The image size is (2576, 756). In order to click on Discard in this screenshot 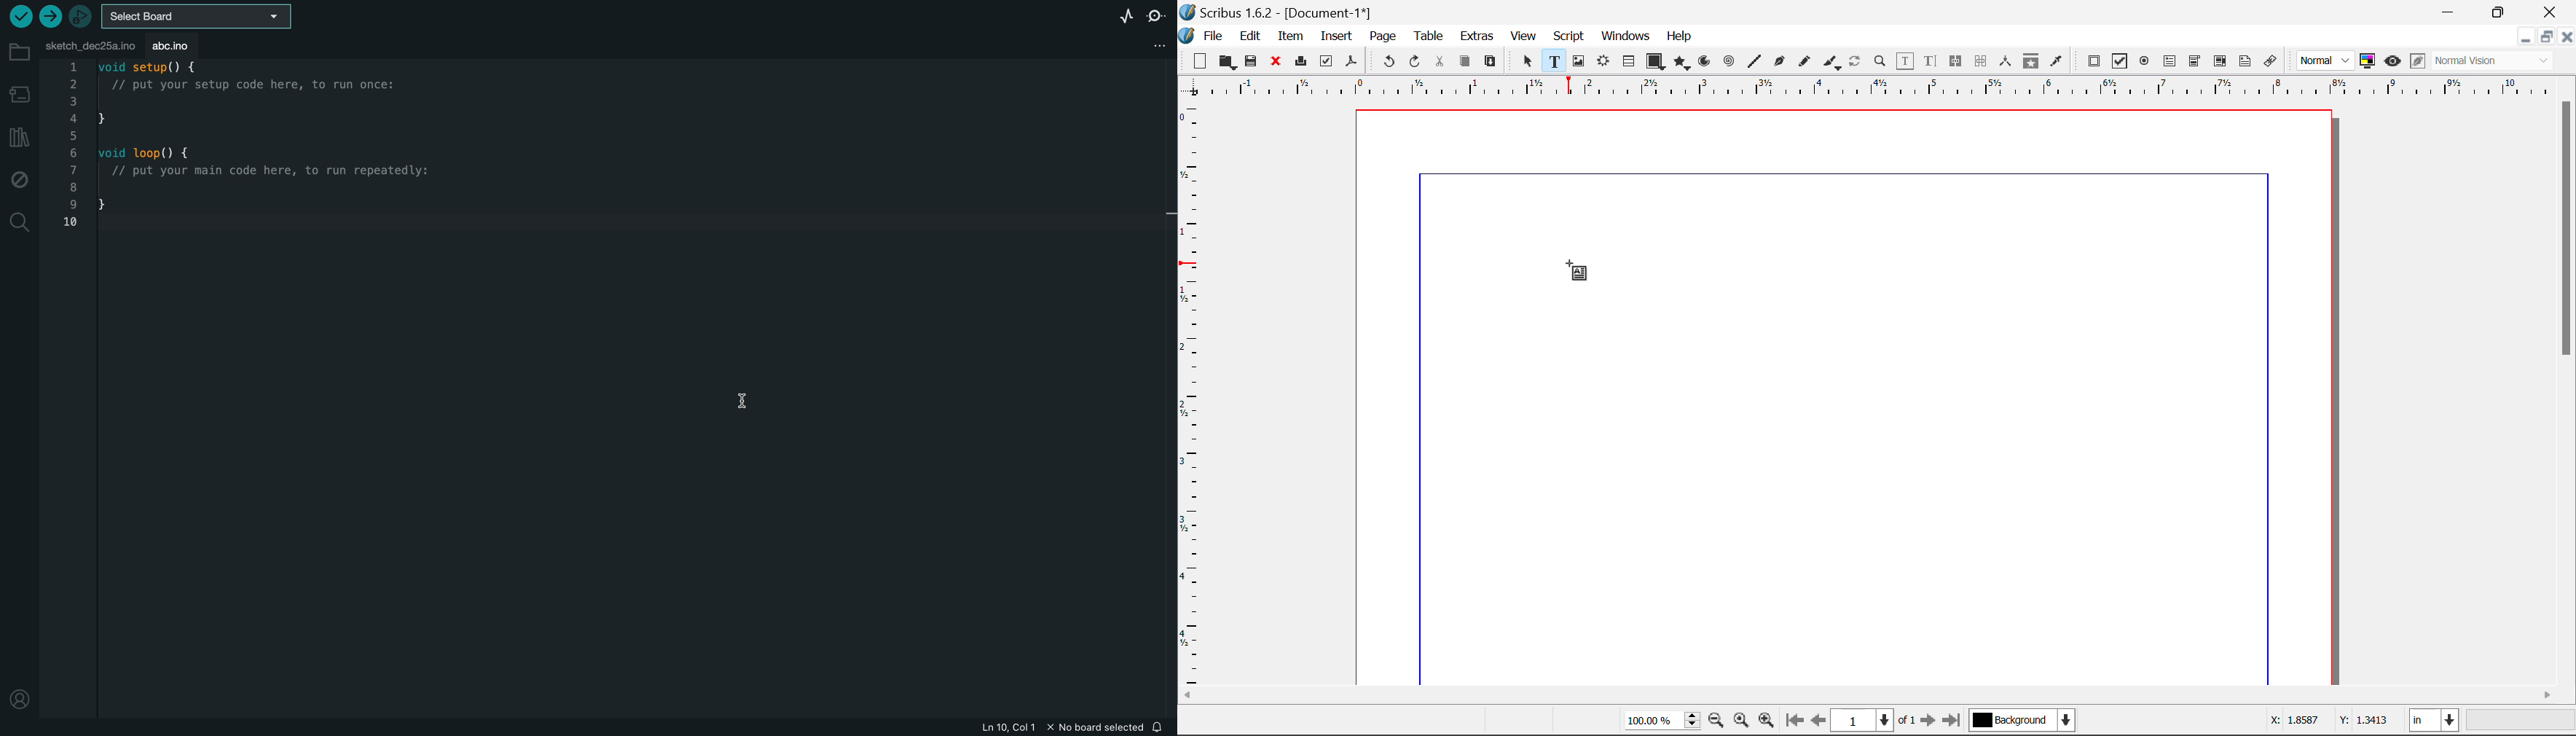, I will do `click(1276, 62)`.